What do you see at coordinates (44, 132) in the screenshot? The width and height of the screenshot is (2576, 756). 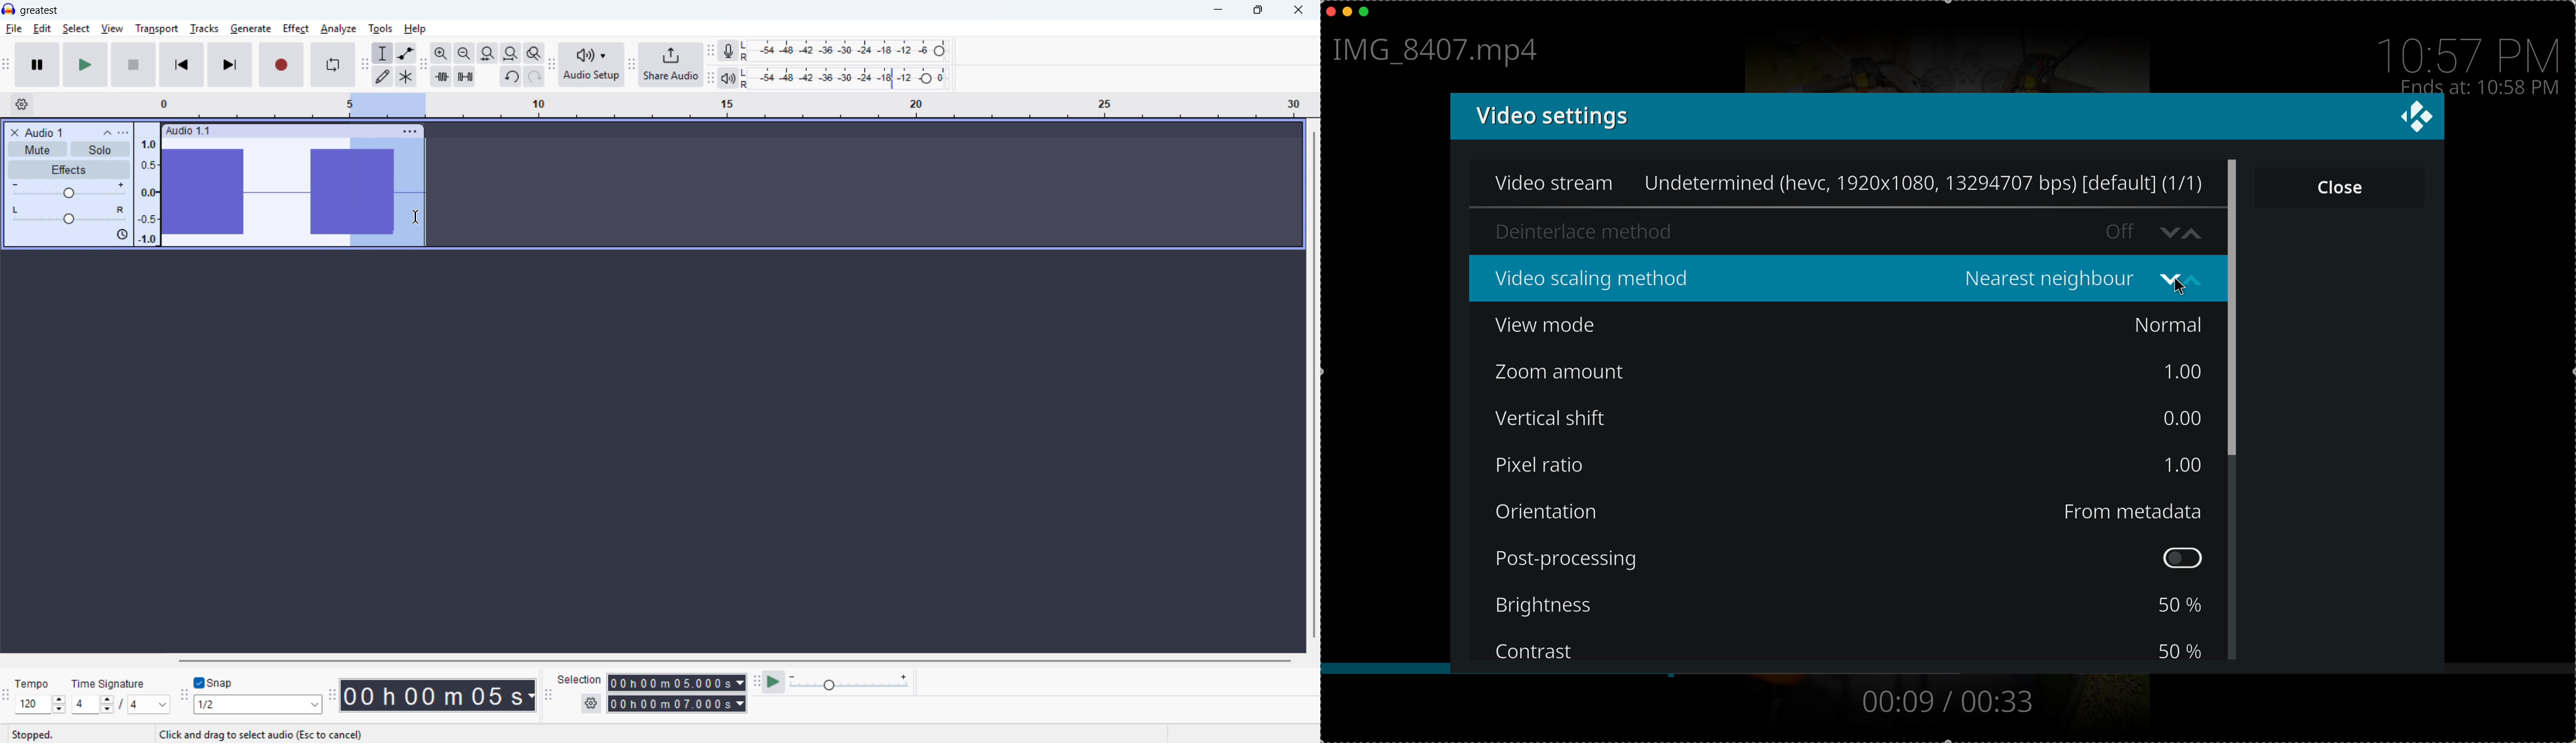 I see `Audio 1` at bounding box center [44, 132].